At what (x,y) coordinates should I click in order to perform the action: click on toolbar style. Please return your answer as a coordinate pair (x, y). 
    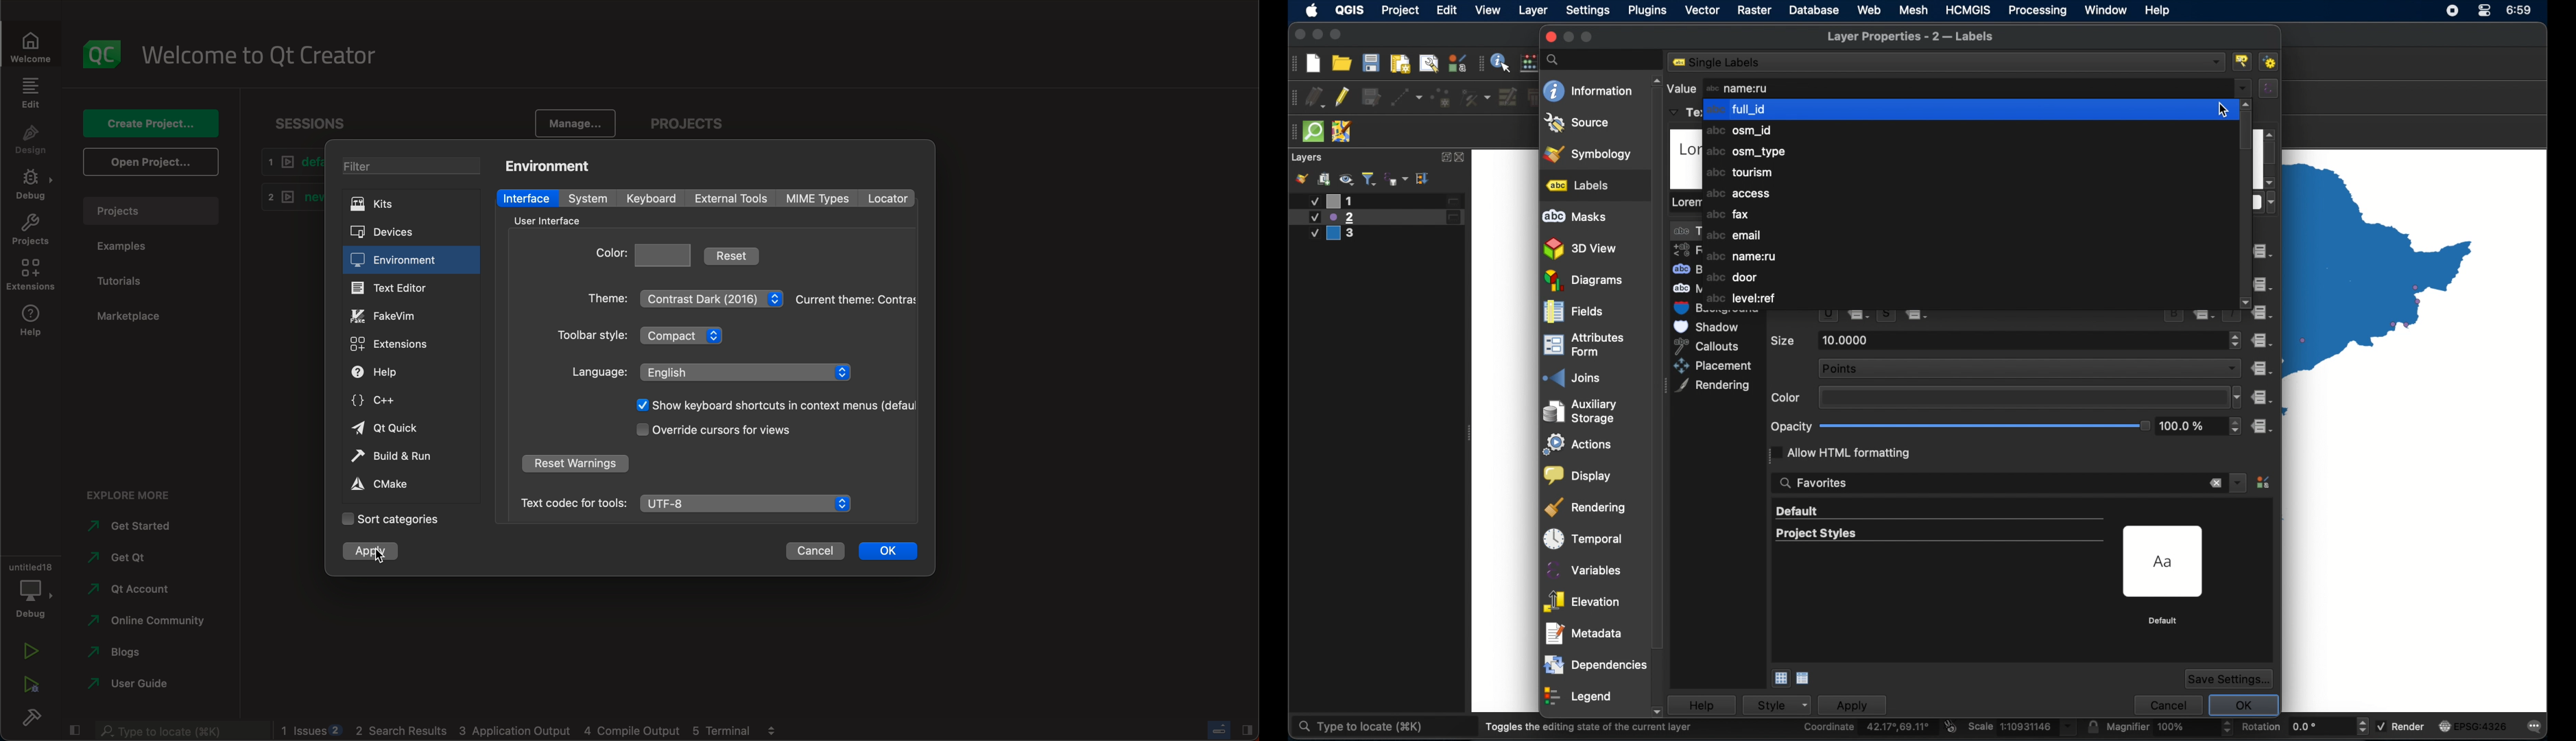
    Looking at the image, I should click on (649, 337).